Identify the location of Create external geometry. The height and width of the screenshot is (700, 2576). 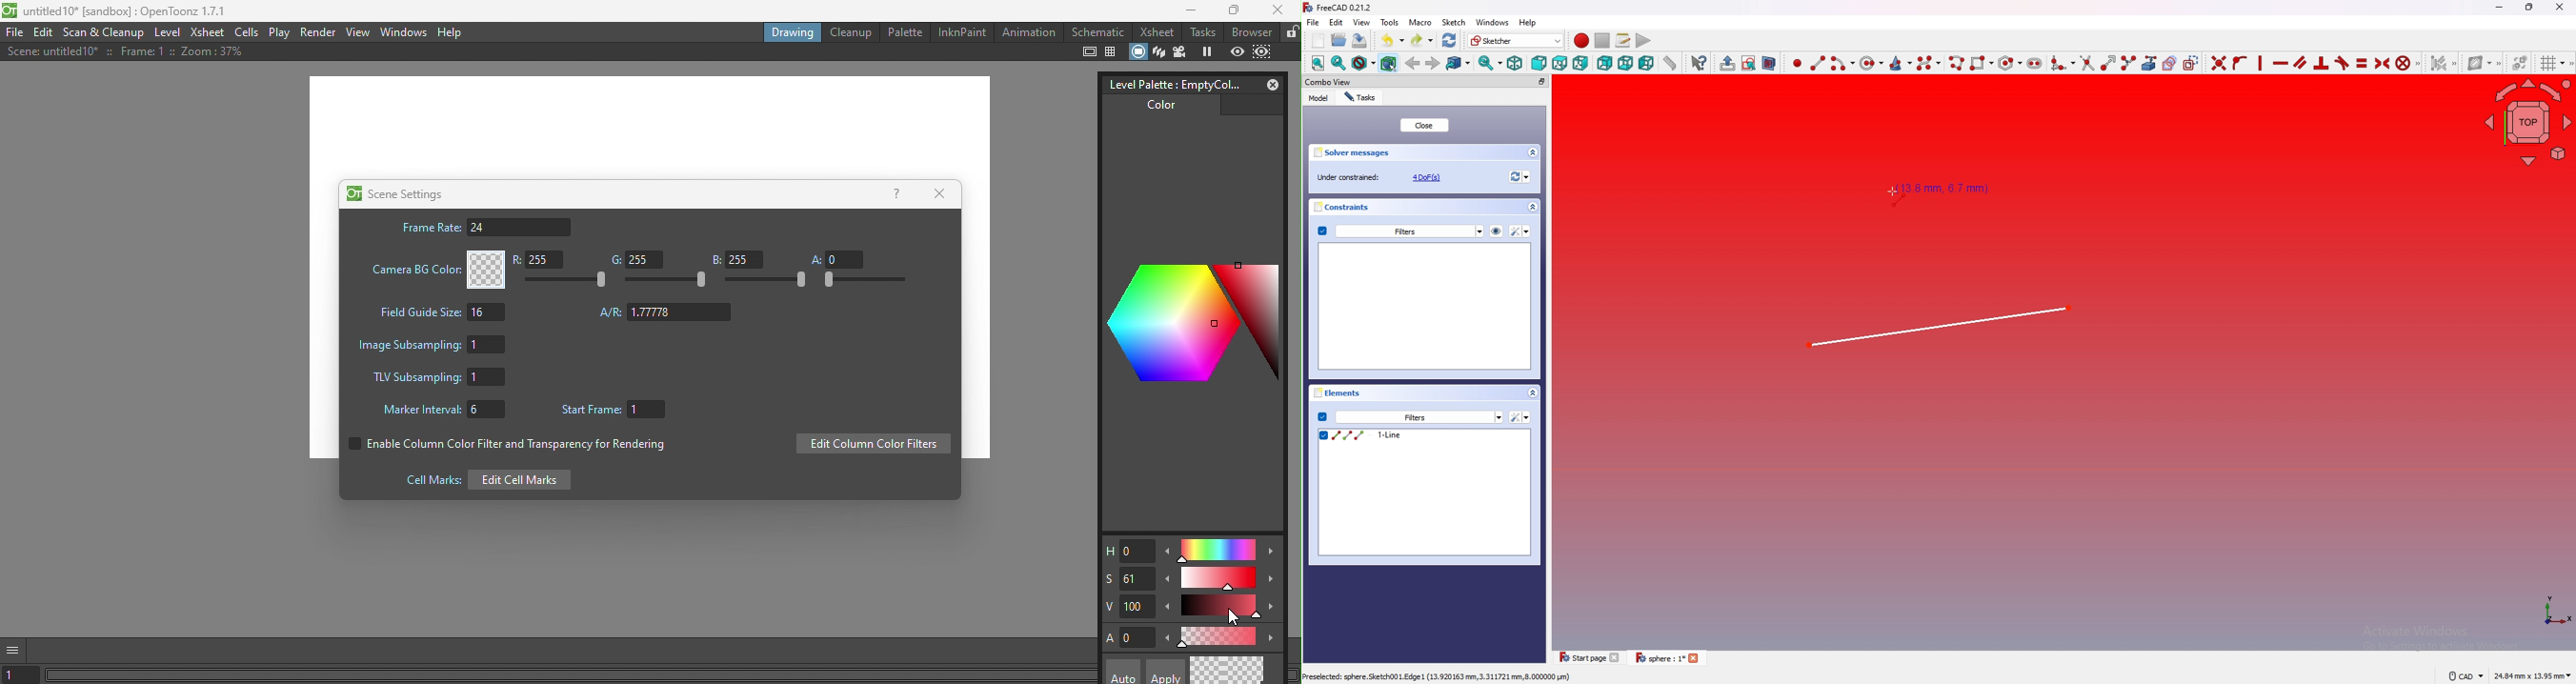
(2148, 63).